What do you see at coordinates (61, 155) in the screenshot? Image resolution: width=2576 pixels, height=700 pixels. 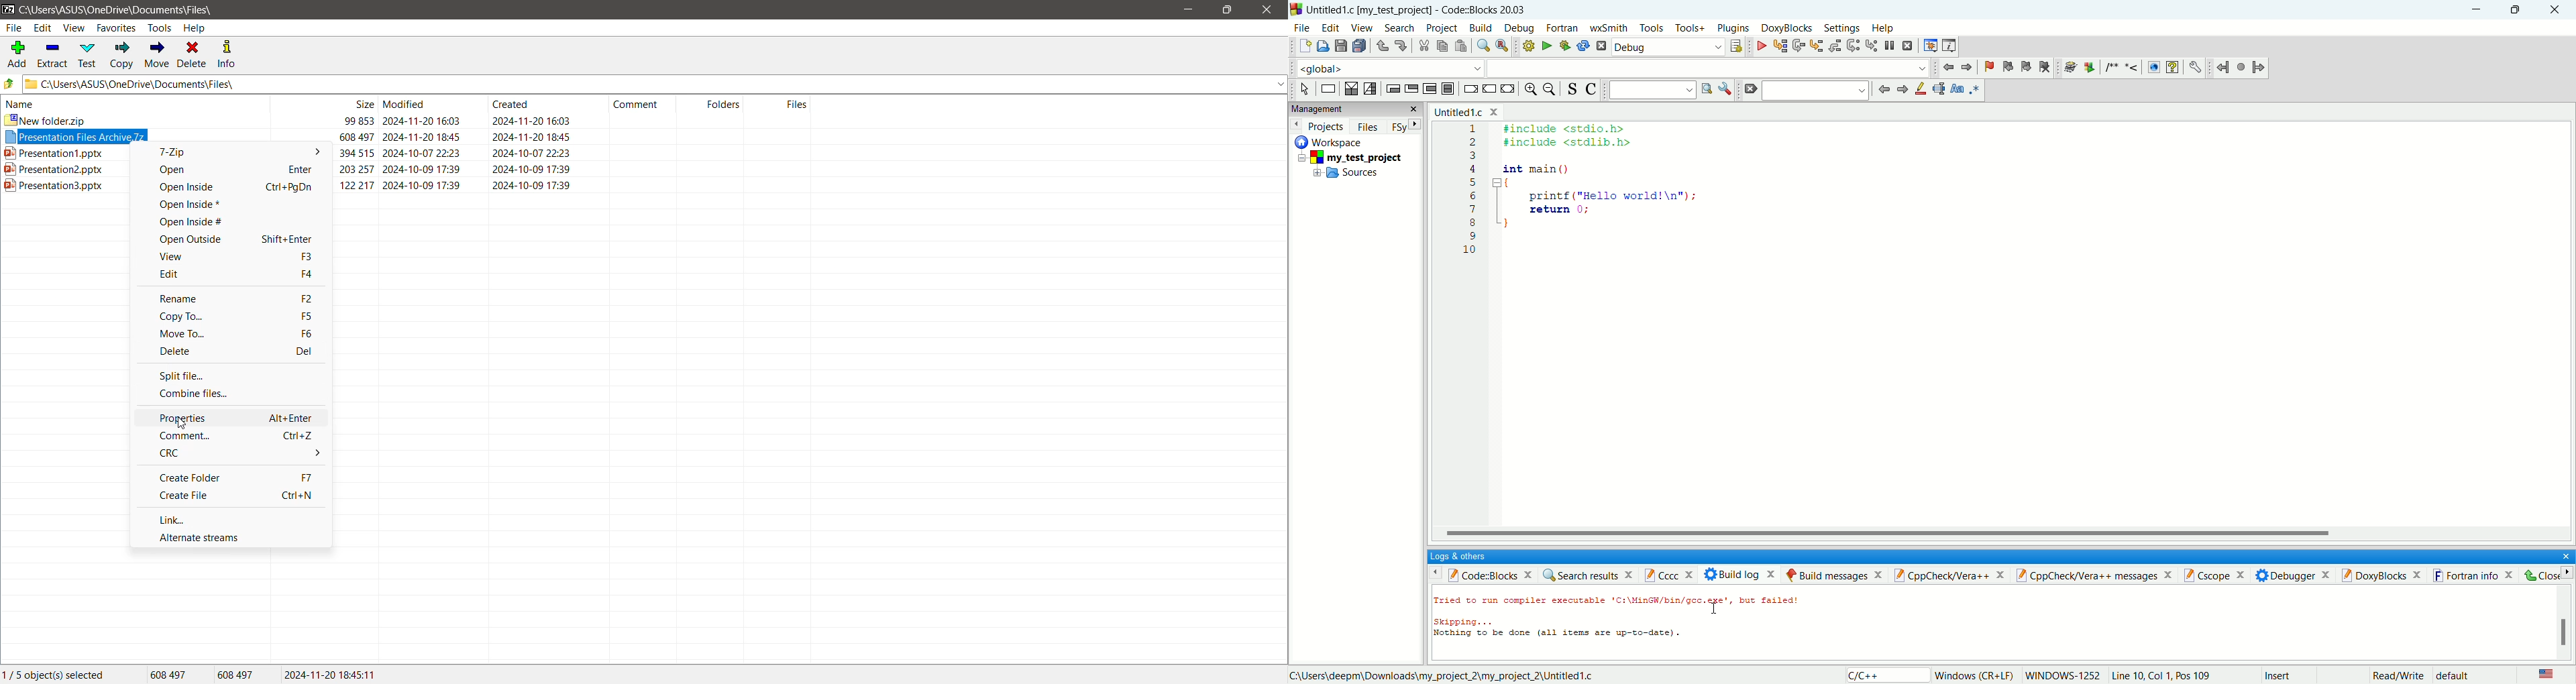 I see `presentation ` at bounding box center [61, 155].